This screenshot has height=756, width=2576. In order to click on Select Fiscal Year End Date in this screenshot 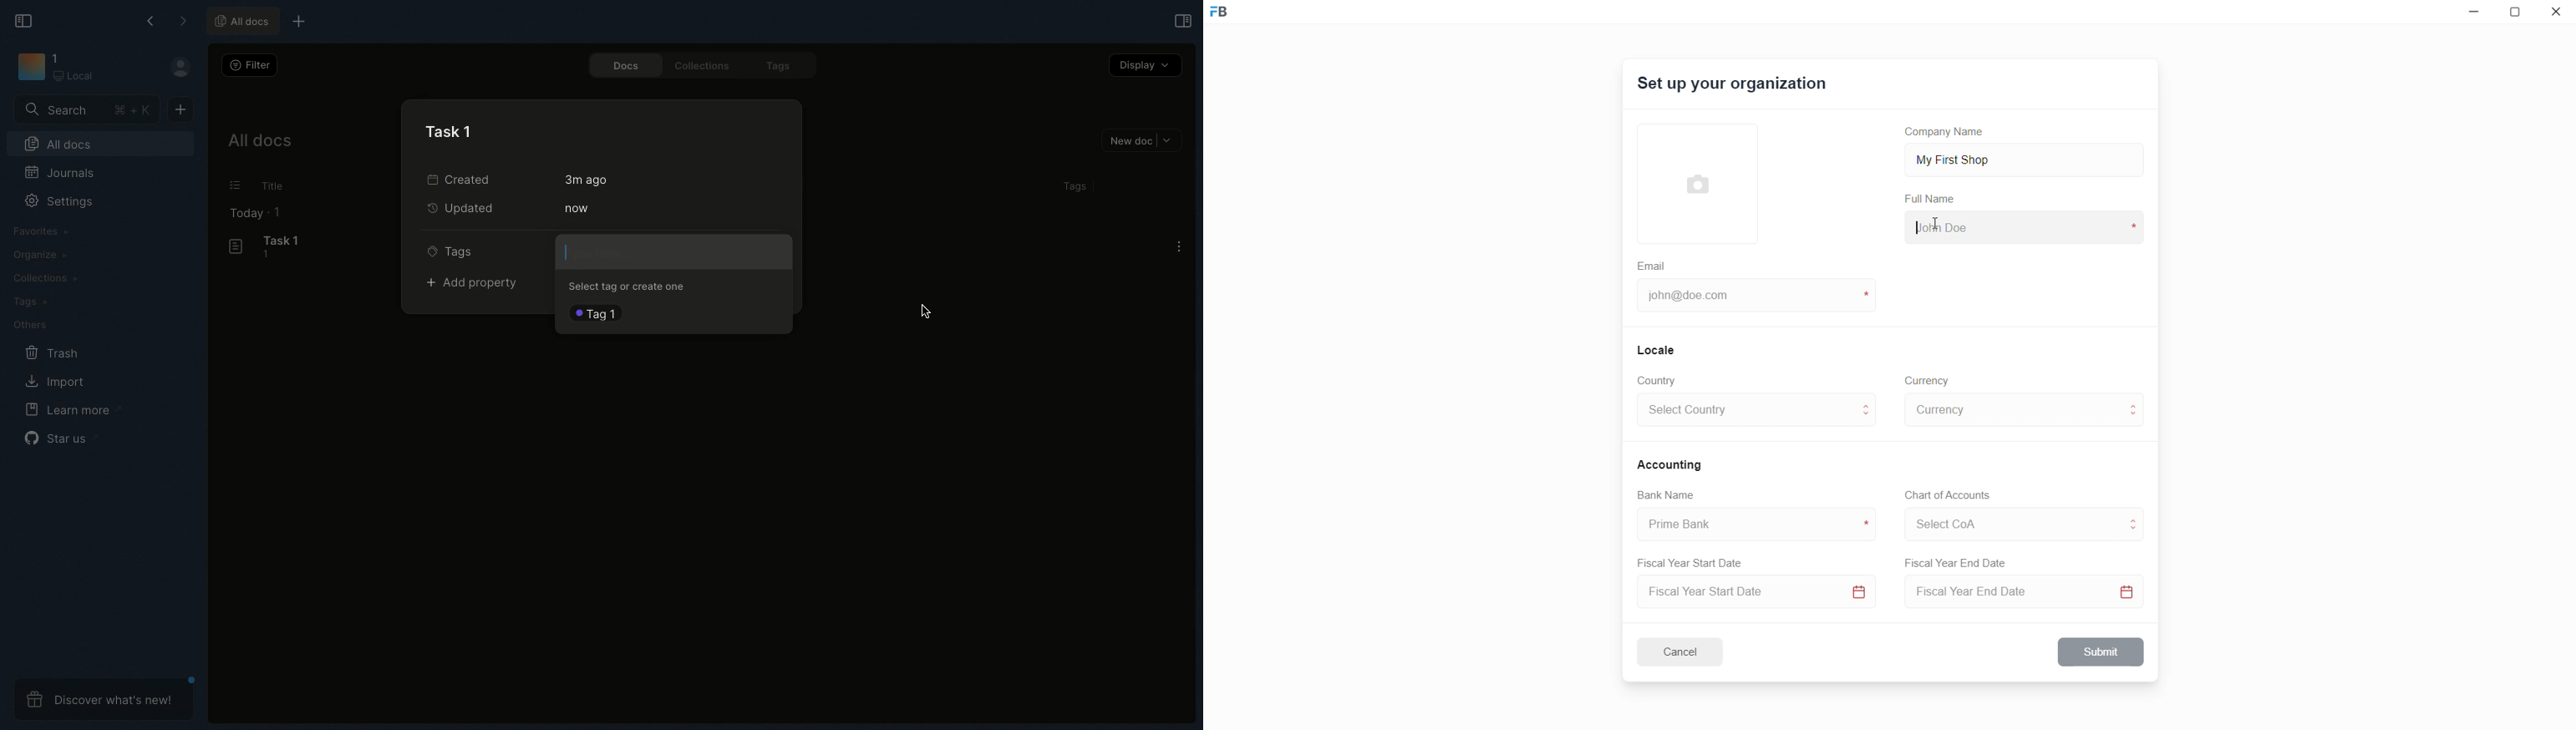, I will do `click(2029, 595)`.